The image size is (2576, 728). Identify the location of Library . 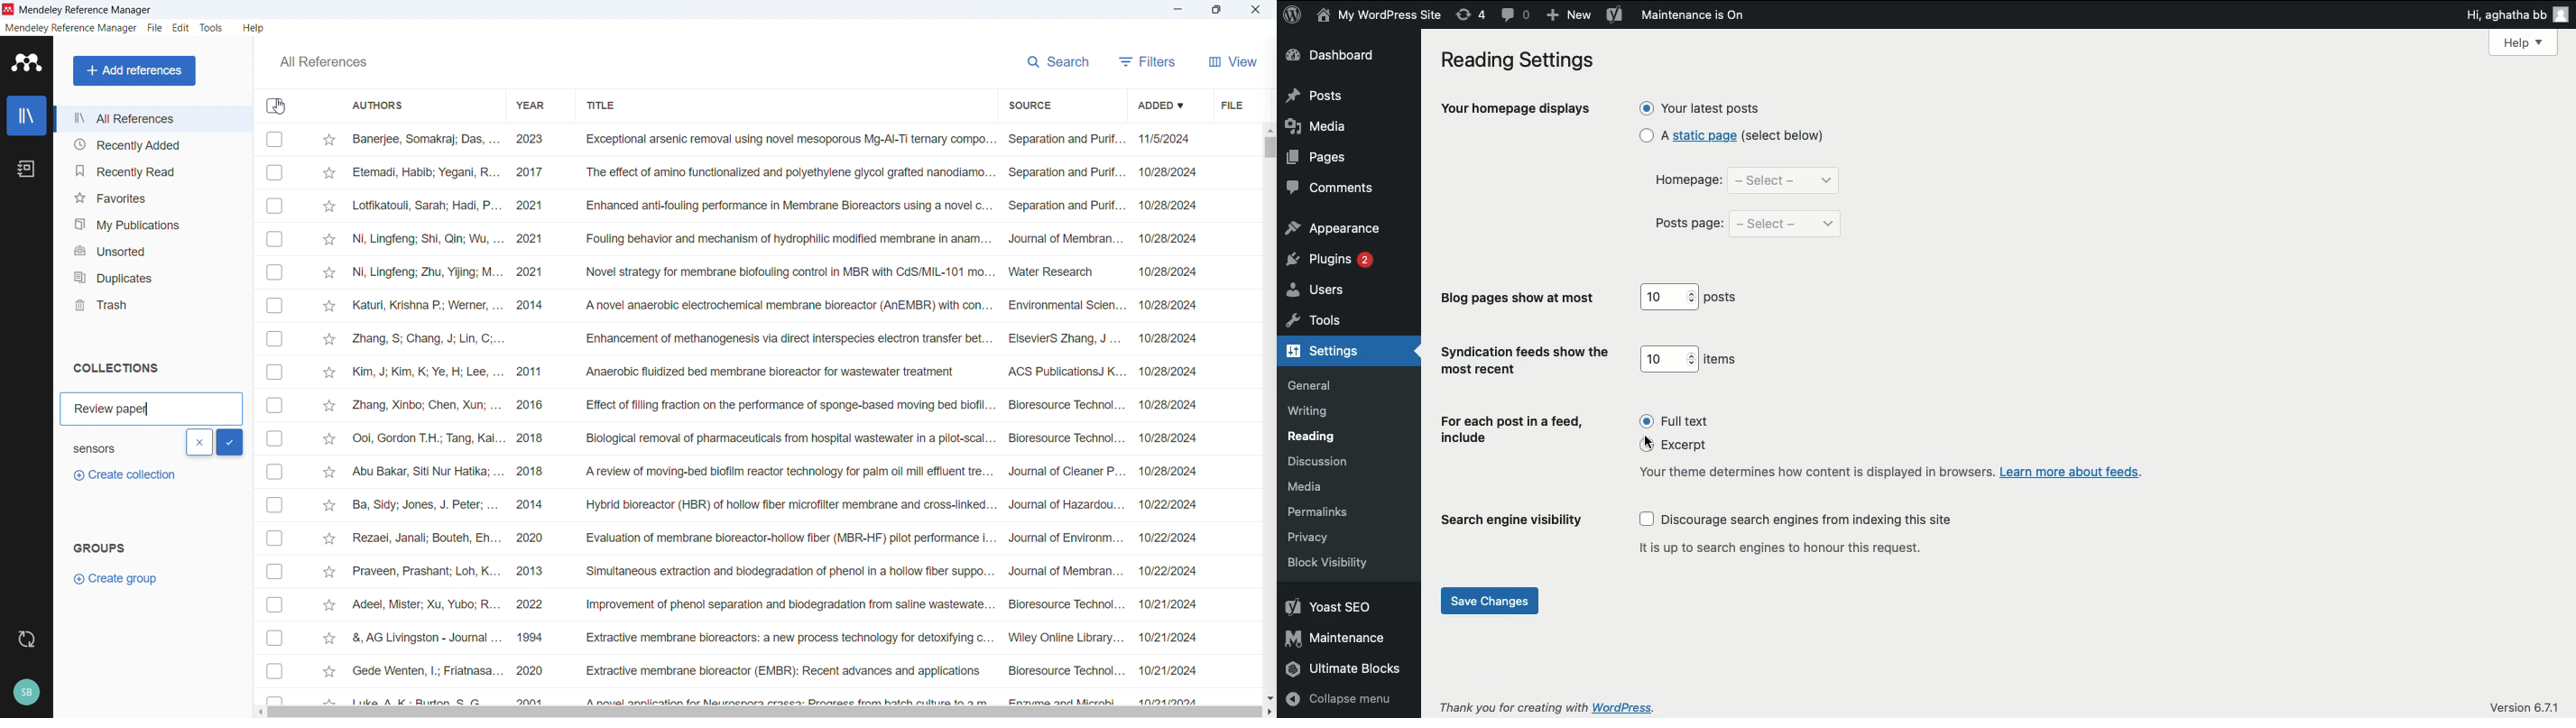
(26, 115).